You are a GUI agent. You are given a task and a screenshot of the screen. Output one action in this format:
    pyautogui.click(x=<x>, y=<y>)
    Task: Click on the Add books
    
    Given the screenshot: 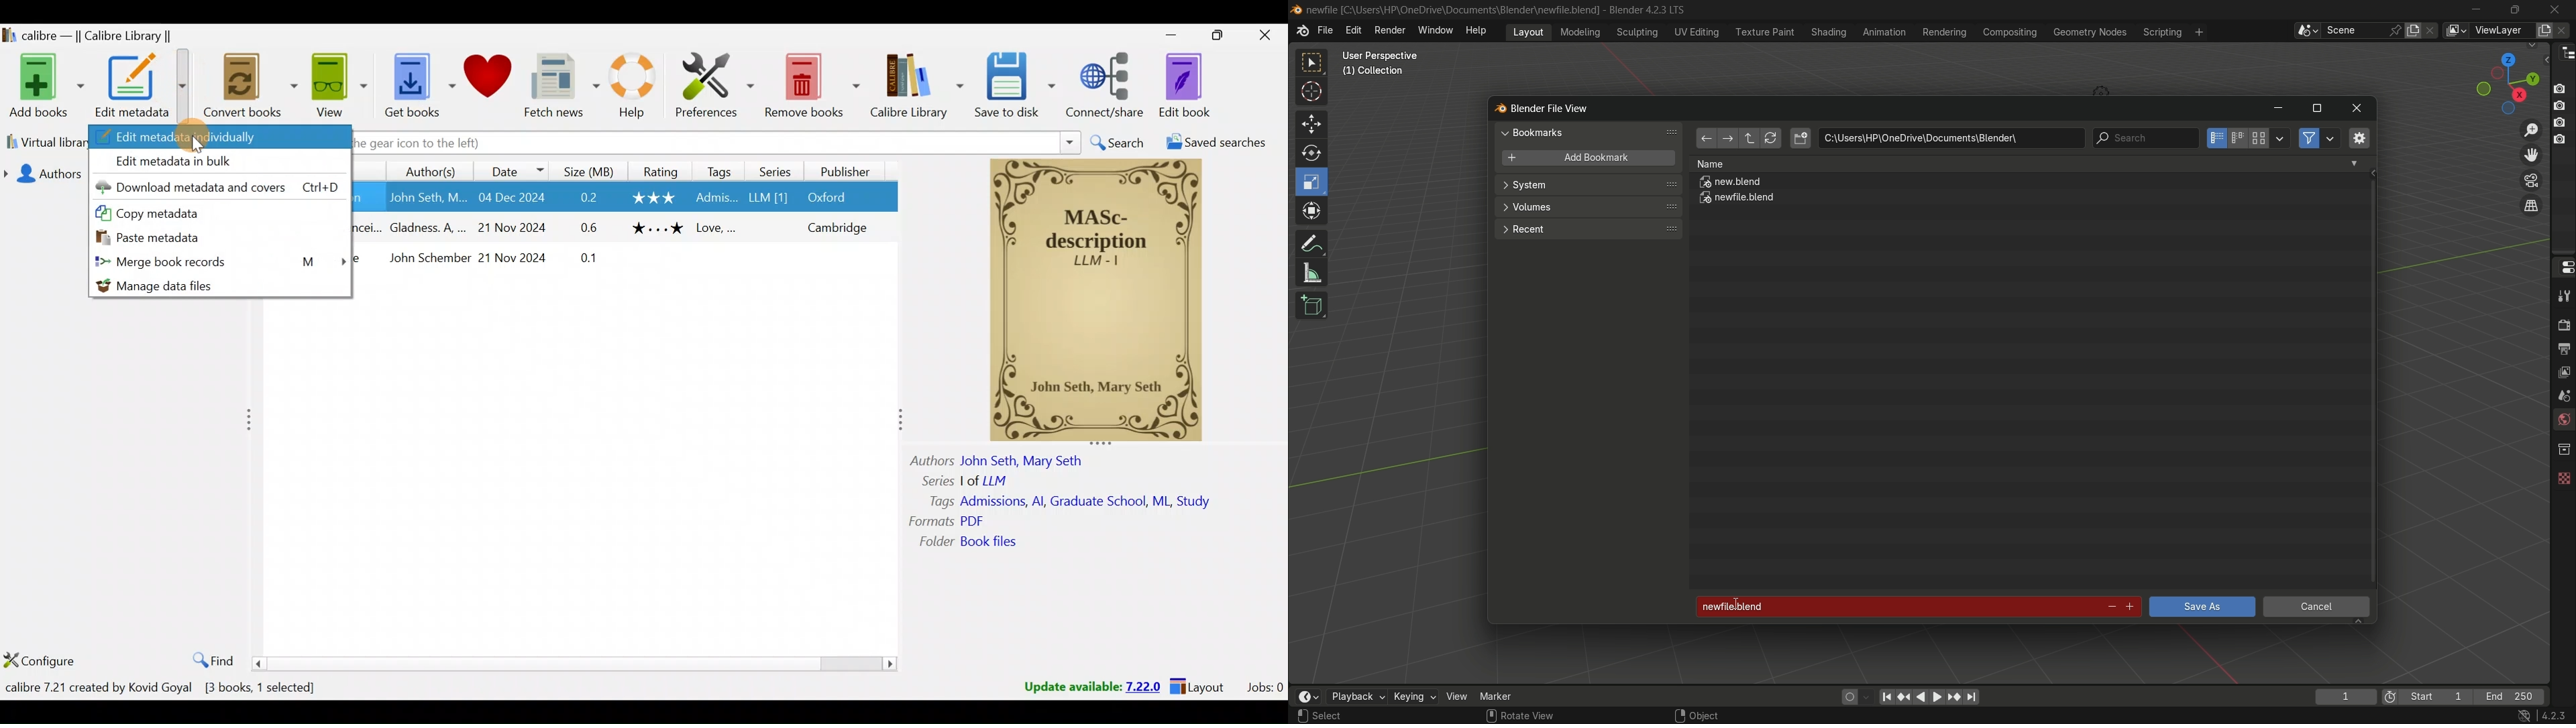 What is the action you would take?
    pyautogui.click(x=50, y=86)
    